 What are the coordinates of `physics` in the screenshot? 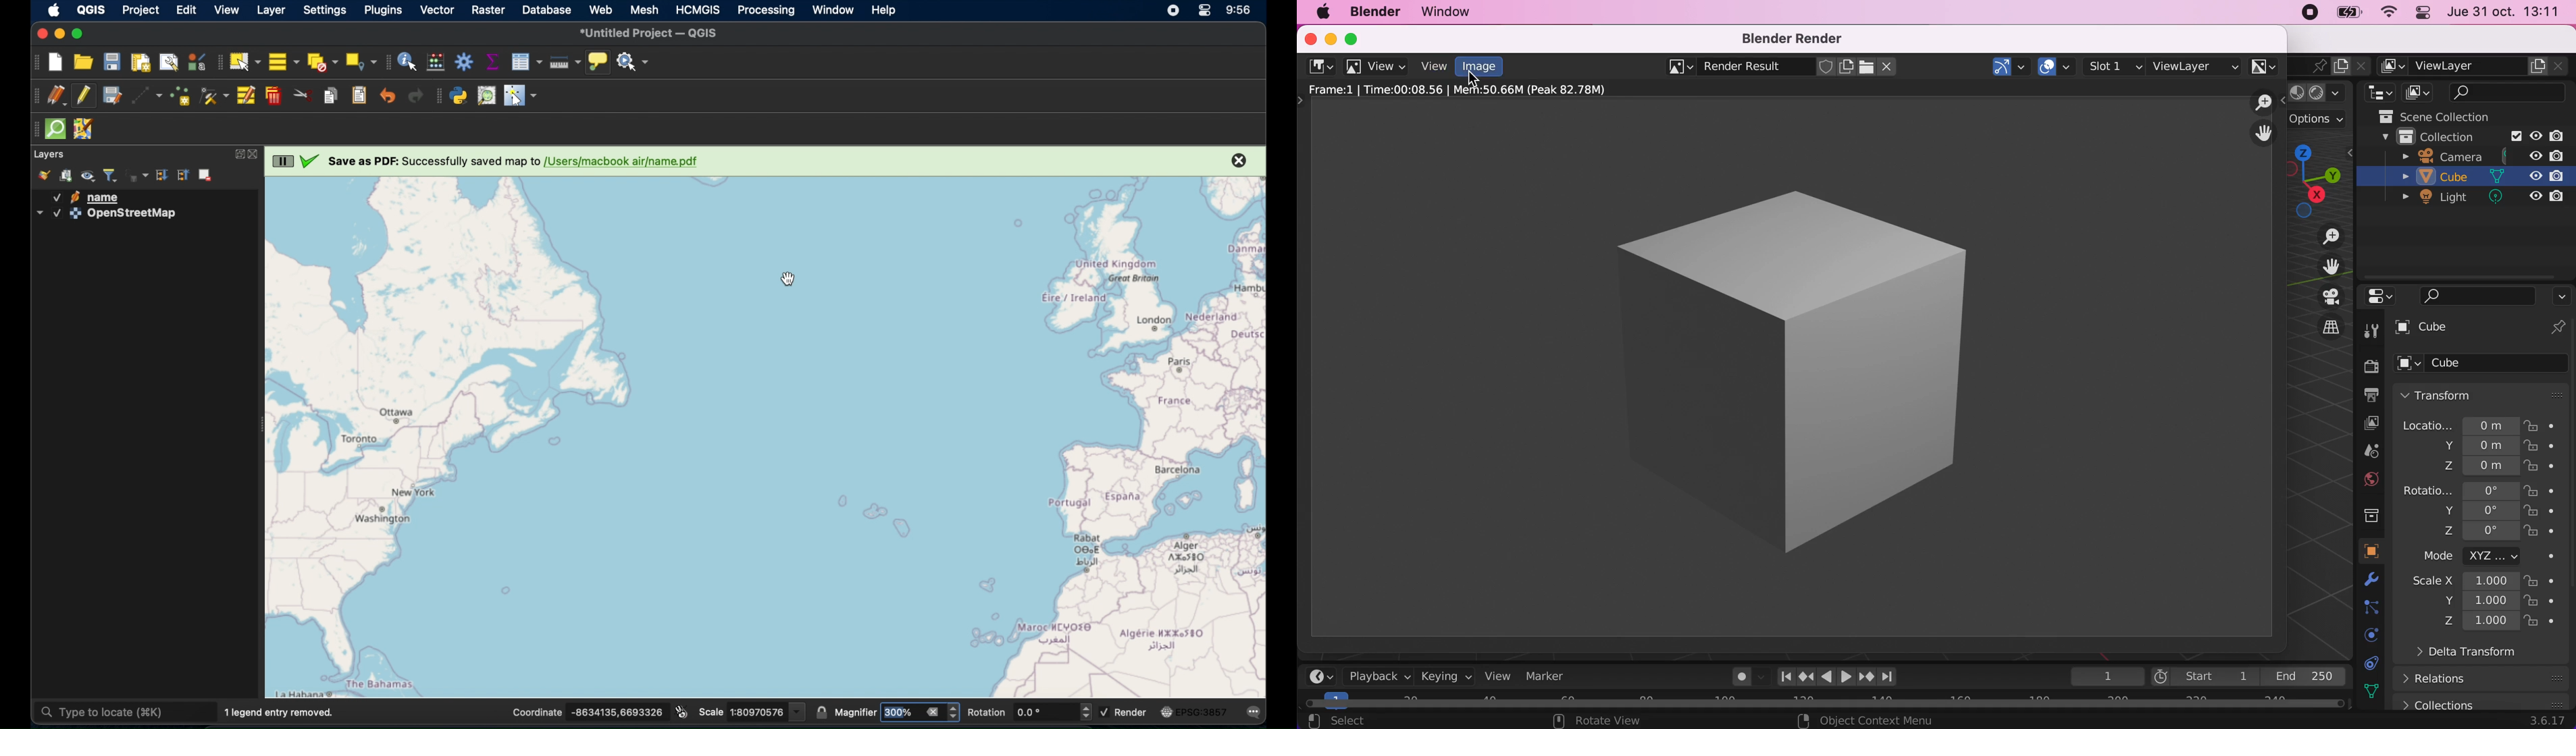 It's located at (2367, 634).